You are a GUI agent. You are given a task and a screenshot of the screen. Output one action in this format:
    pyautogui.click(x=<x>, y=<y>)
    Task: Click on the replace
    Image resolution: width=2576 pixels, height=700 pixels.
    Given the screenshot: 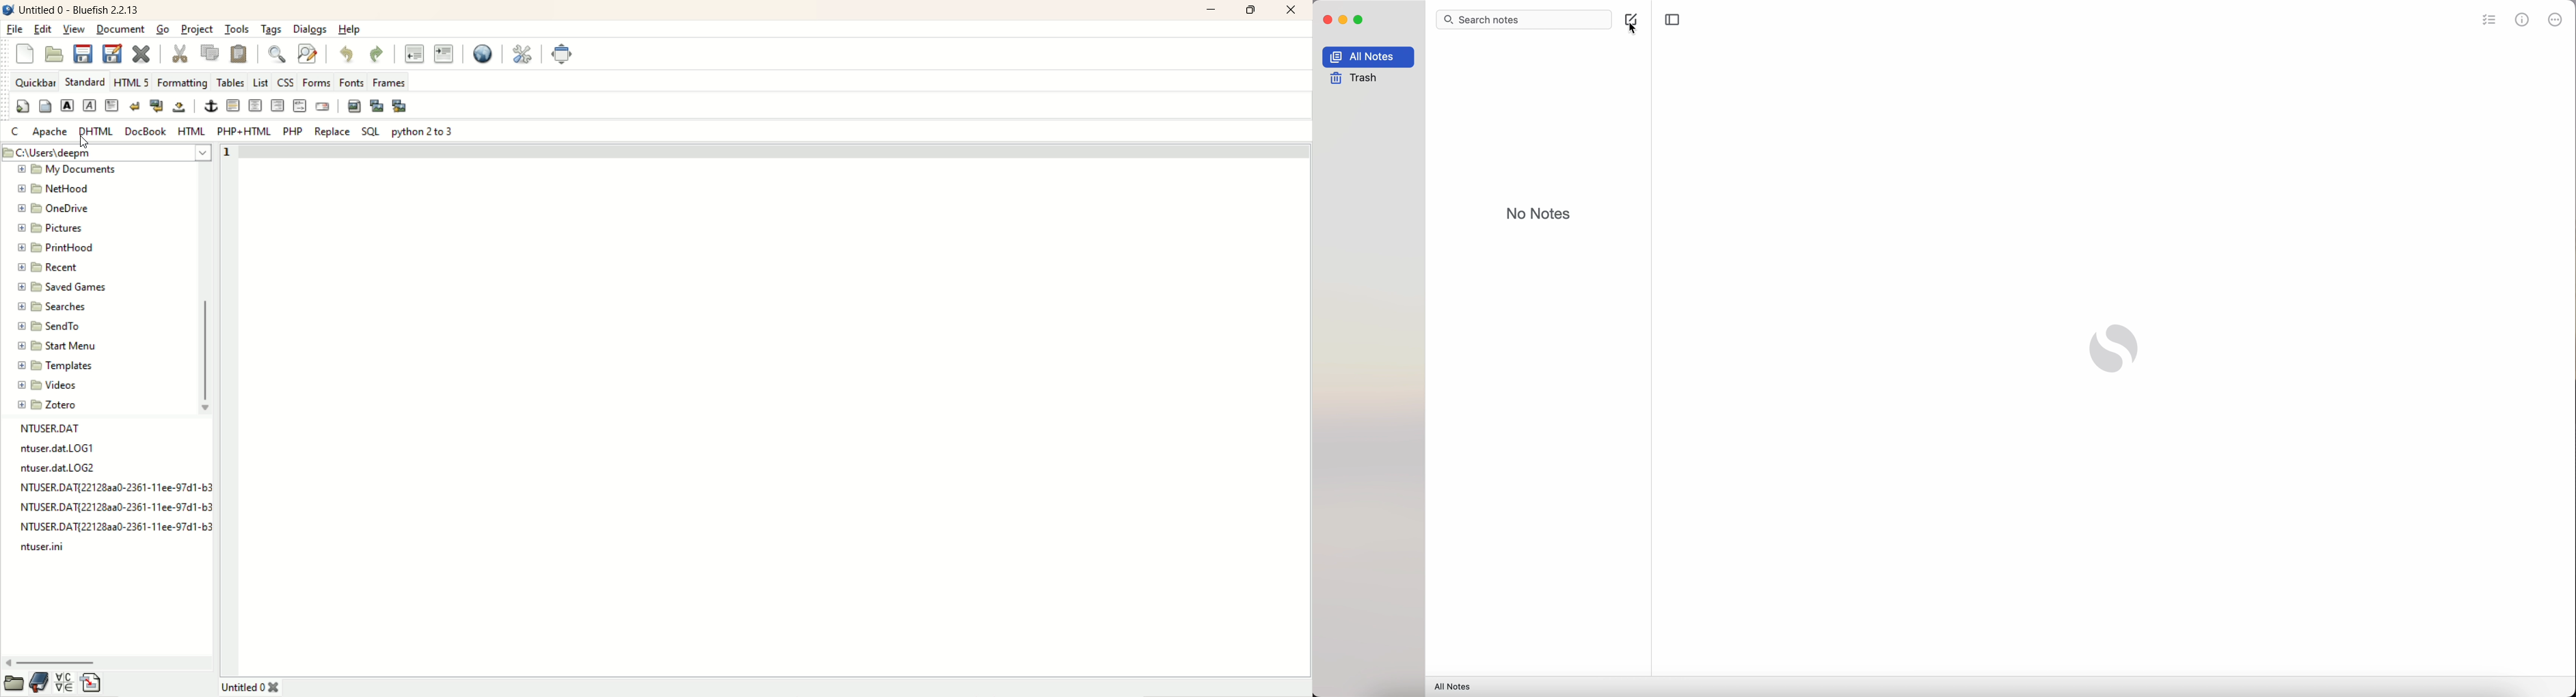 What is the action you would take?
    pyautogui.click(x=332, y=133)
    